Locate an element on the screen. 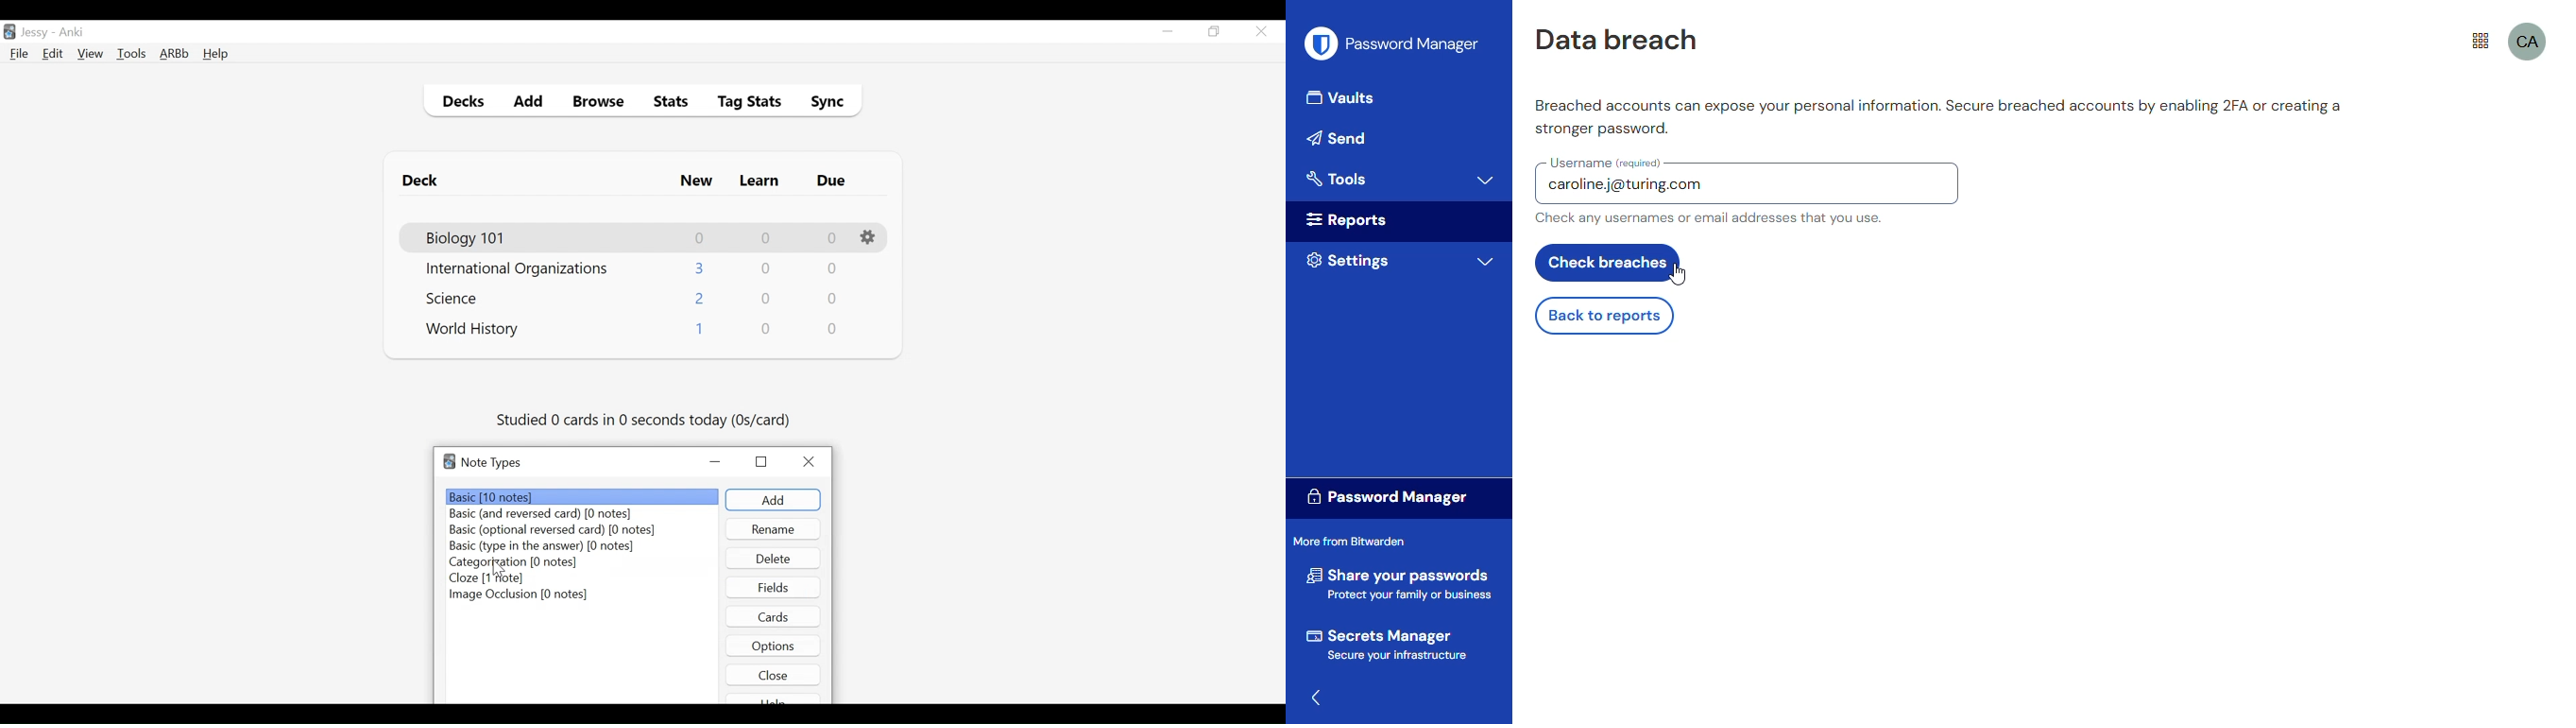 The width and height of the screenshot is (2576, 728). Rename is located at coordinates (774, 529).